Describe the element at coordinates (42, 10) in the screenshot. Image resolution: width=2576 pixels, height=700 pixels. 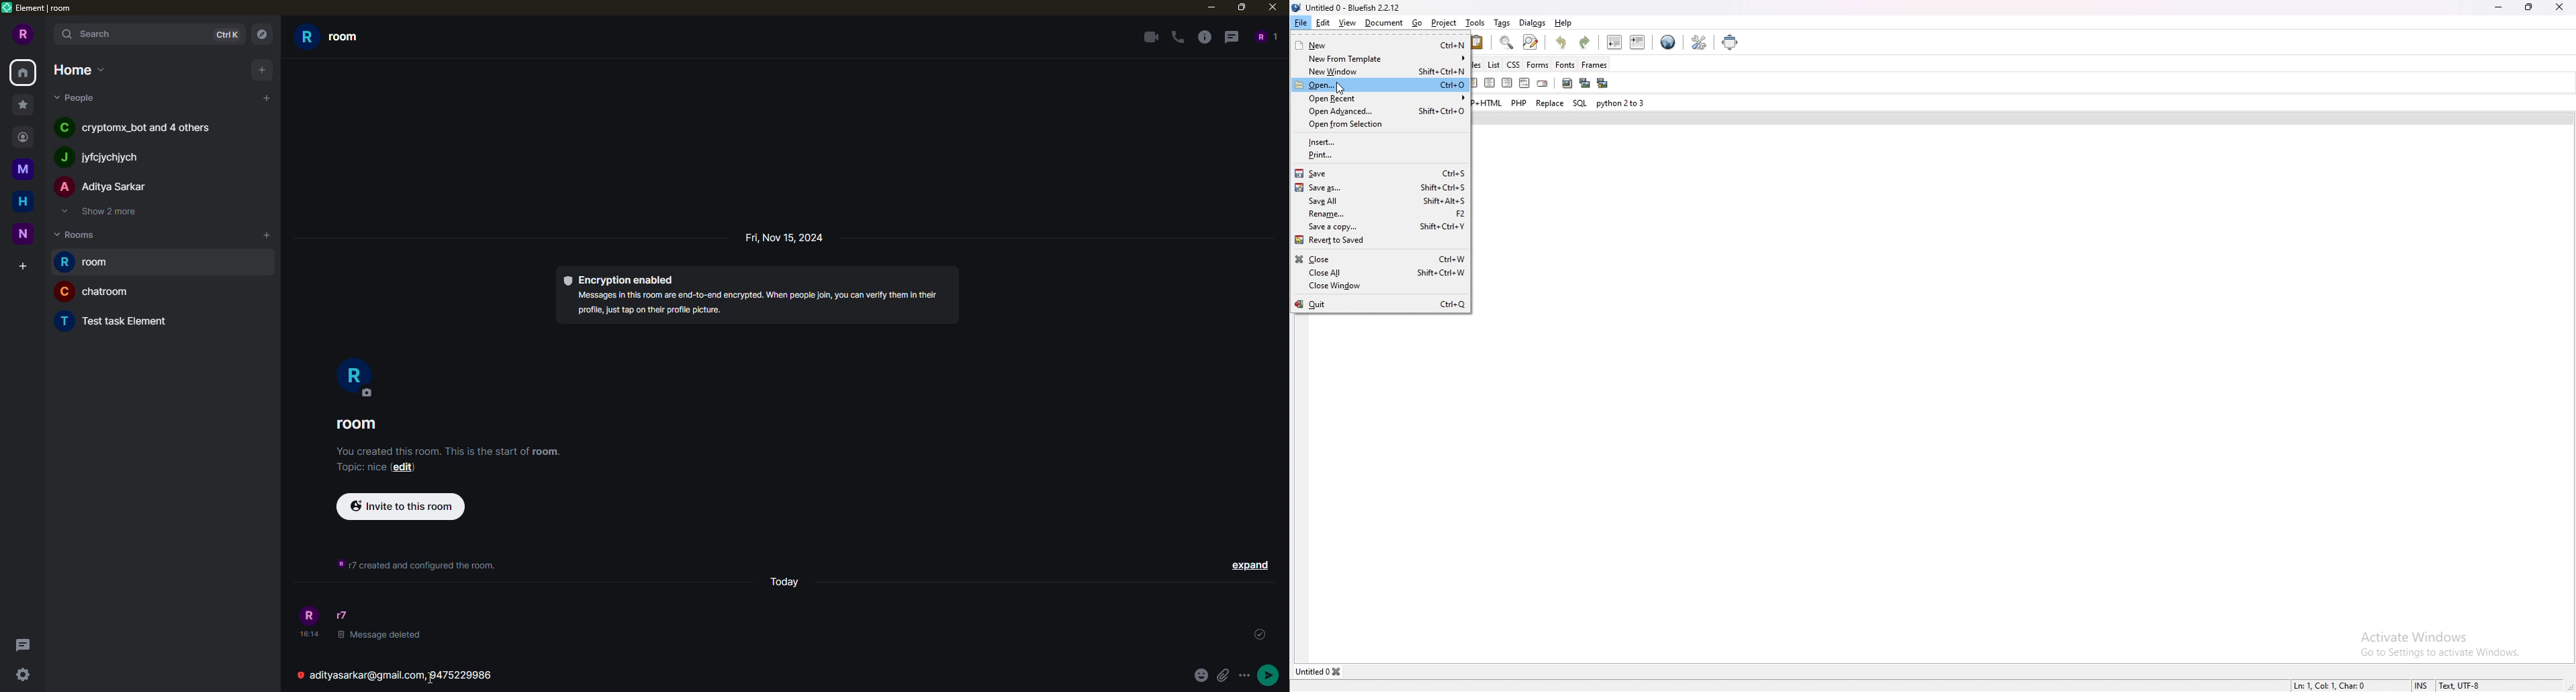
I see `element` at that location.